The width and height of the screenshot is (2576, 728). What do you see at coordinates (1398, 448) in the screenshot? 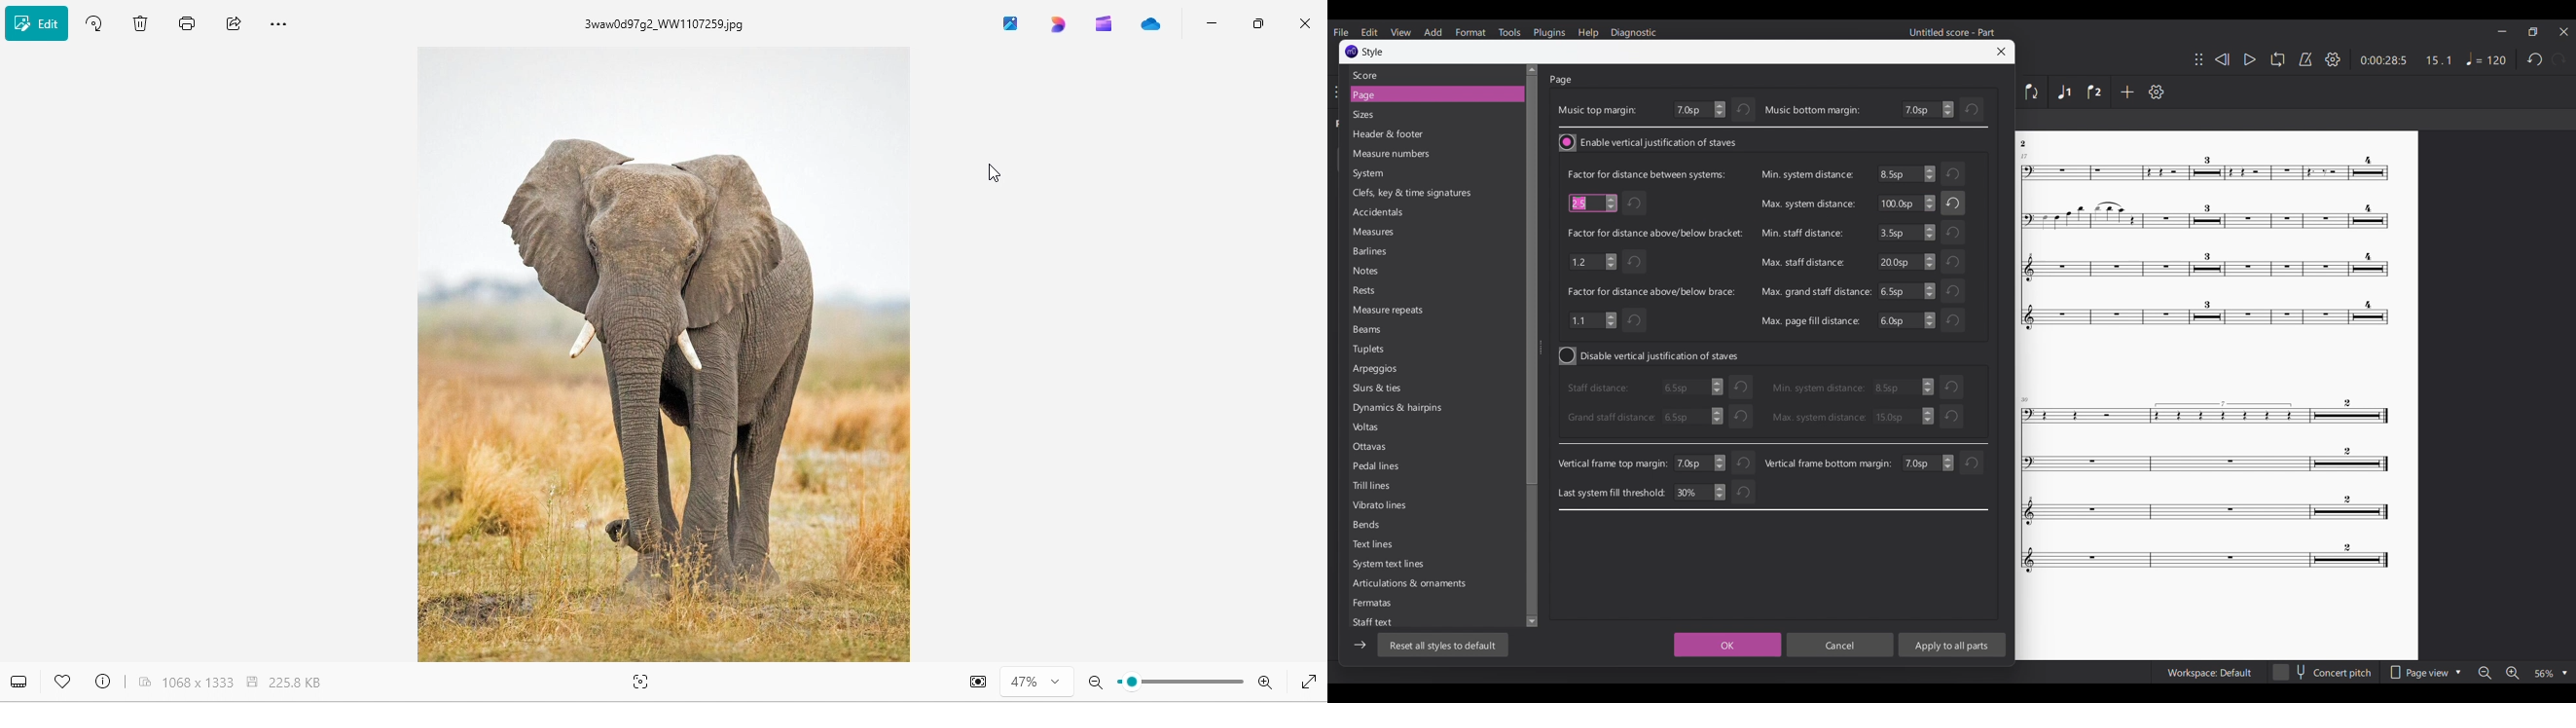
I see `Ottavas` at bounding box center [1398, 448].